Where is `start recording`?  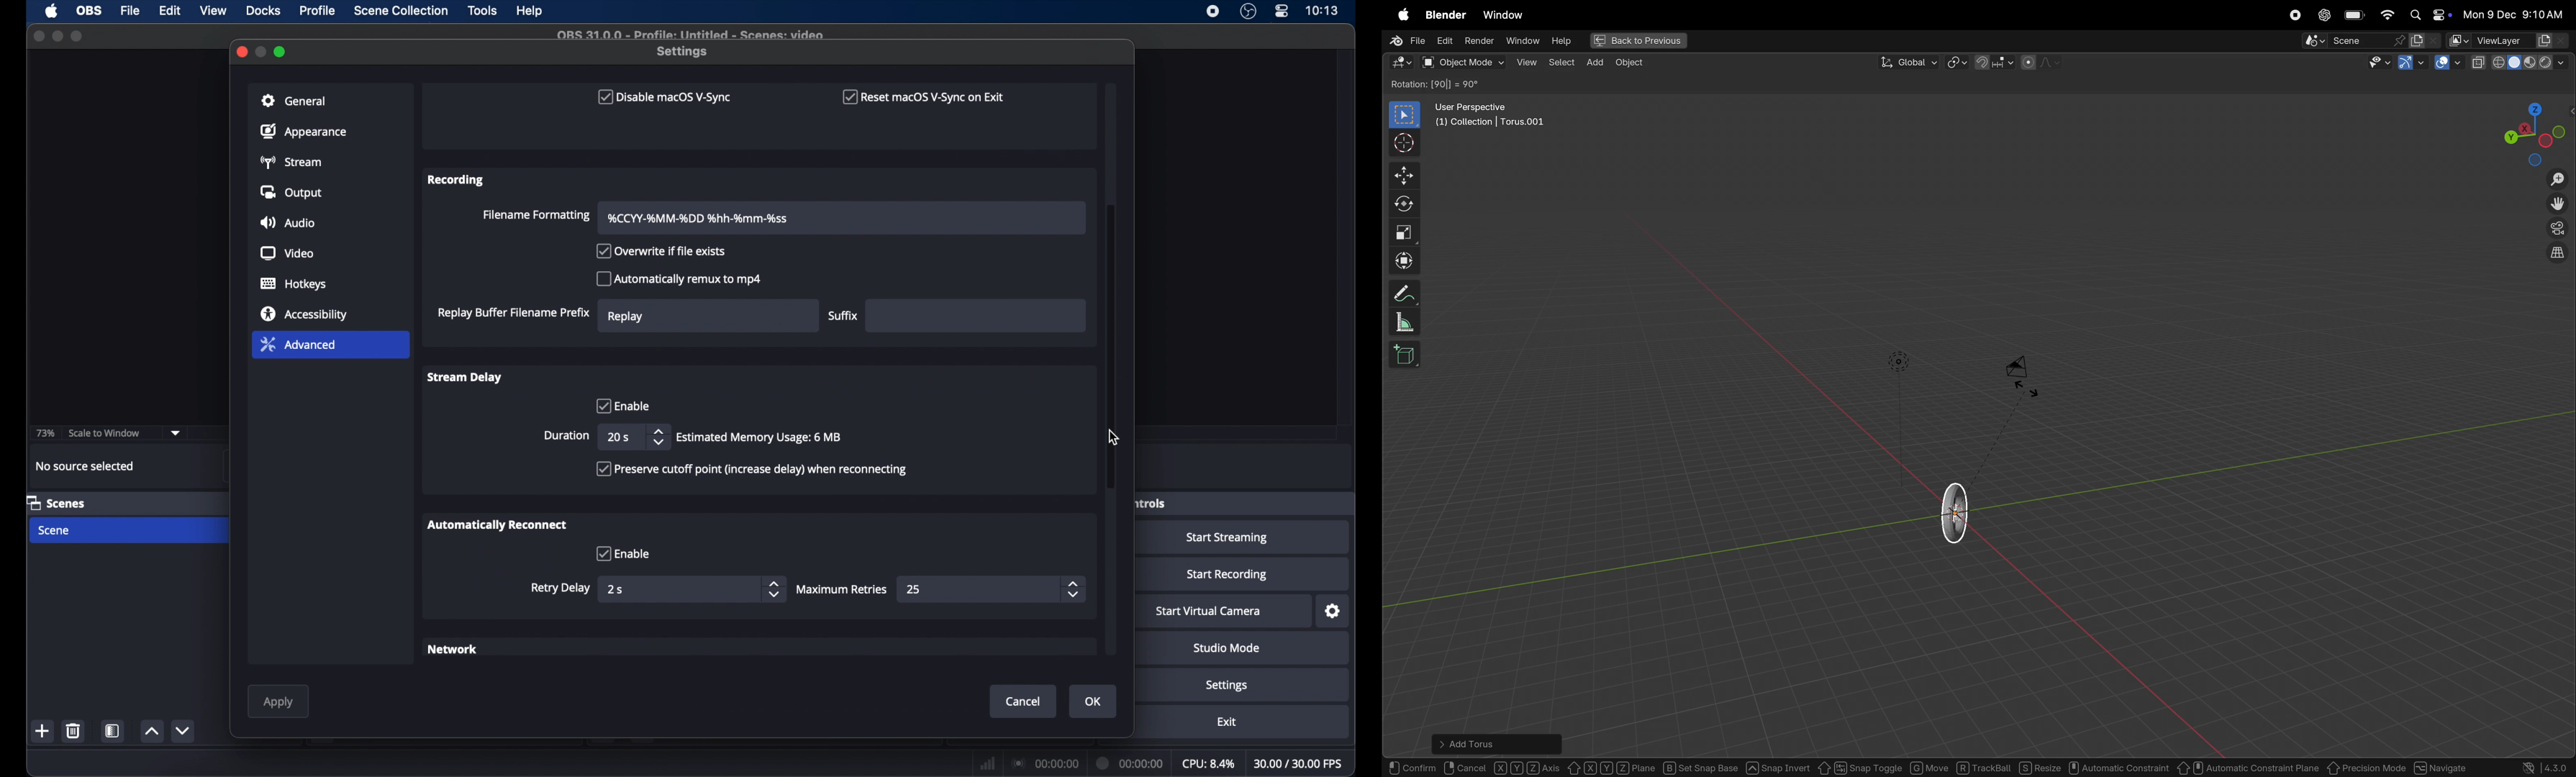
start recording is located at coordinates (1228, 575).